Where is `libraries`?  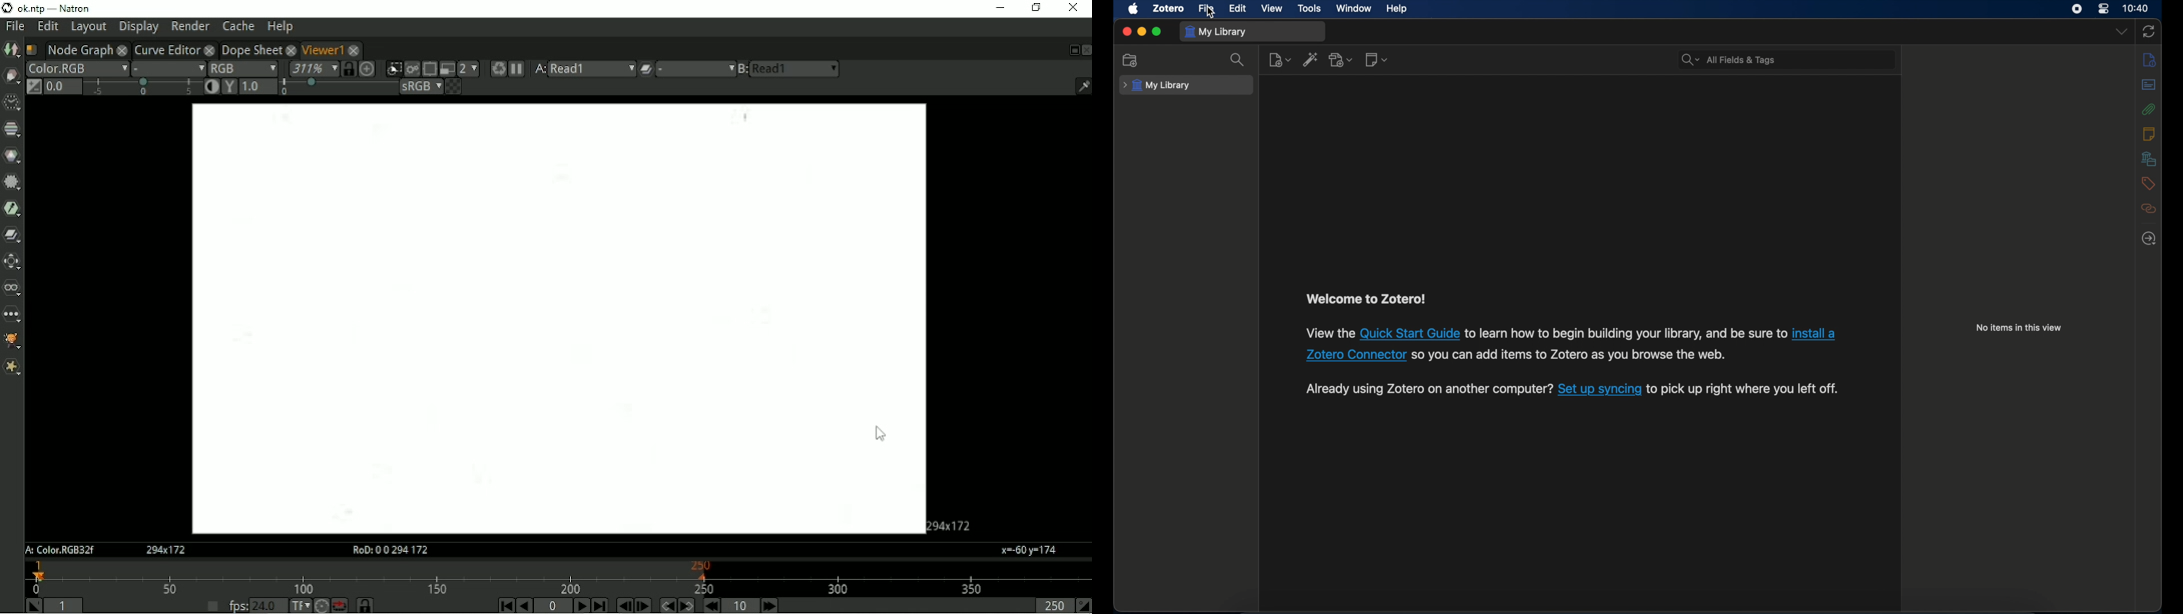
libraries is located at coordinates (2147, 159).